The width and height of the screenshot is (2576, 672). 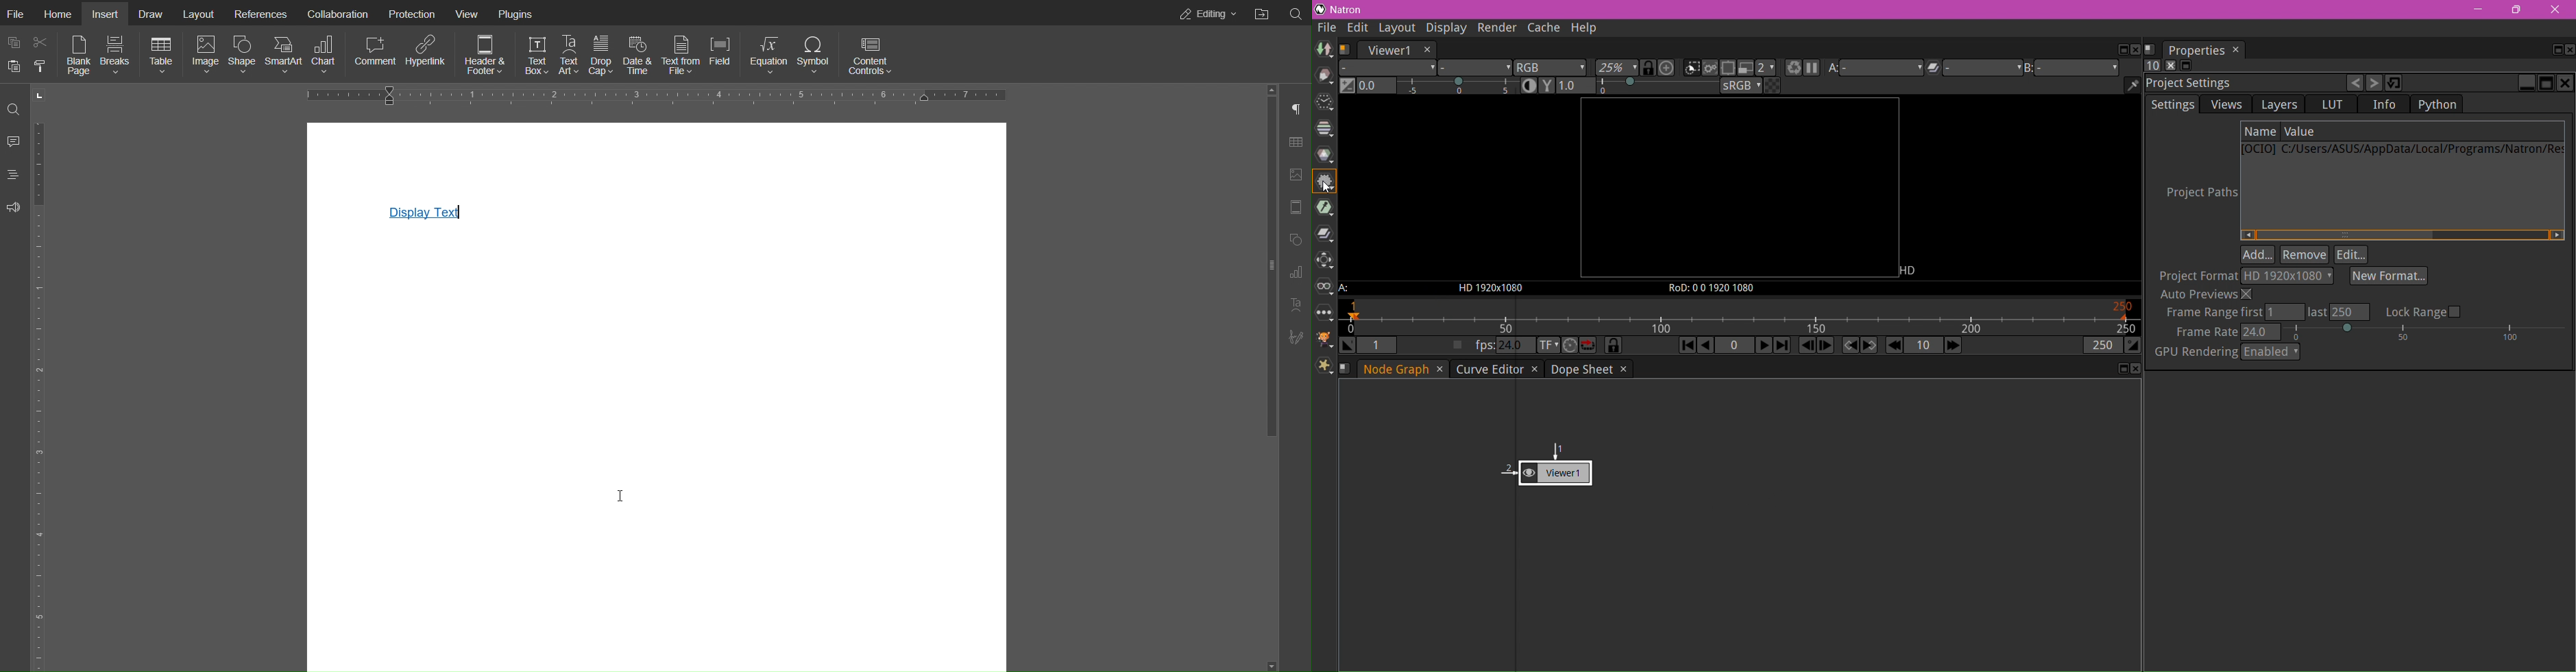 What do you see at coordinates (655, 95) in the screenshot?
I see `Horizontal Ruler` at bounding box center [655, 95].